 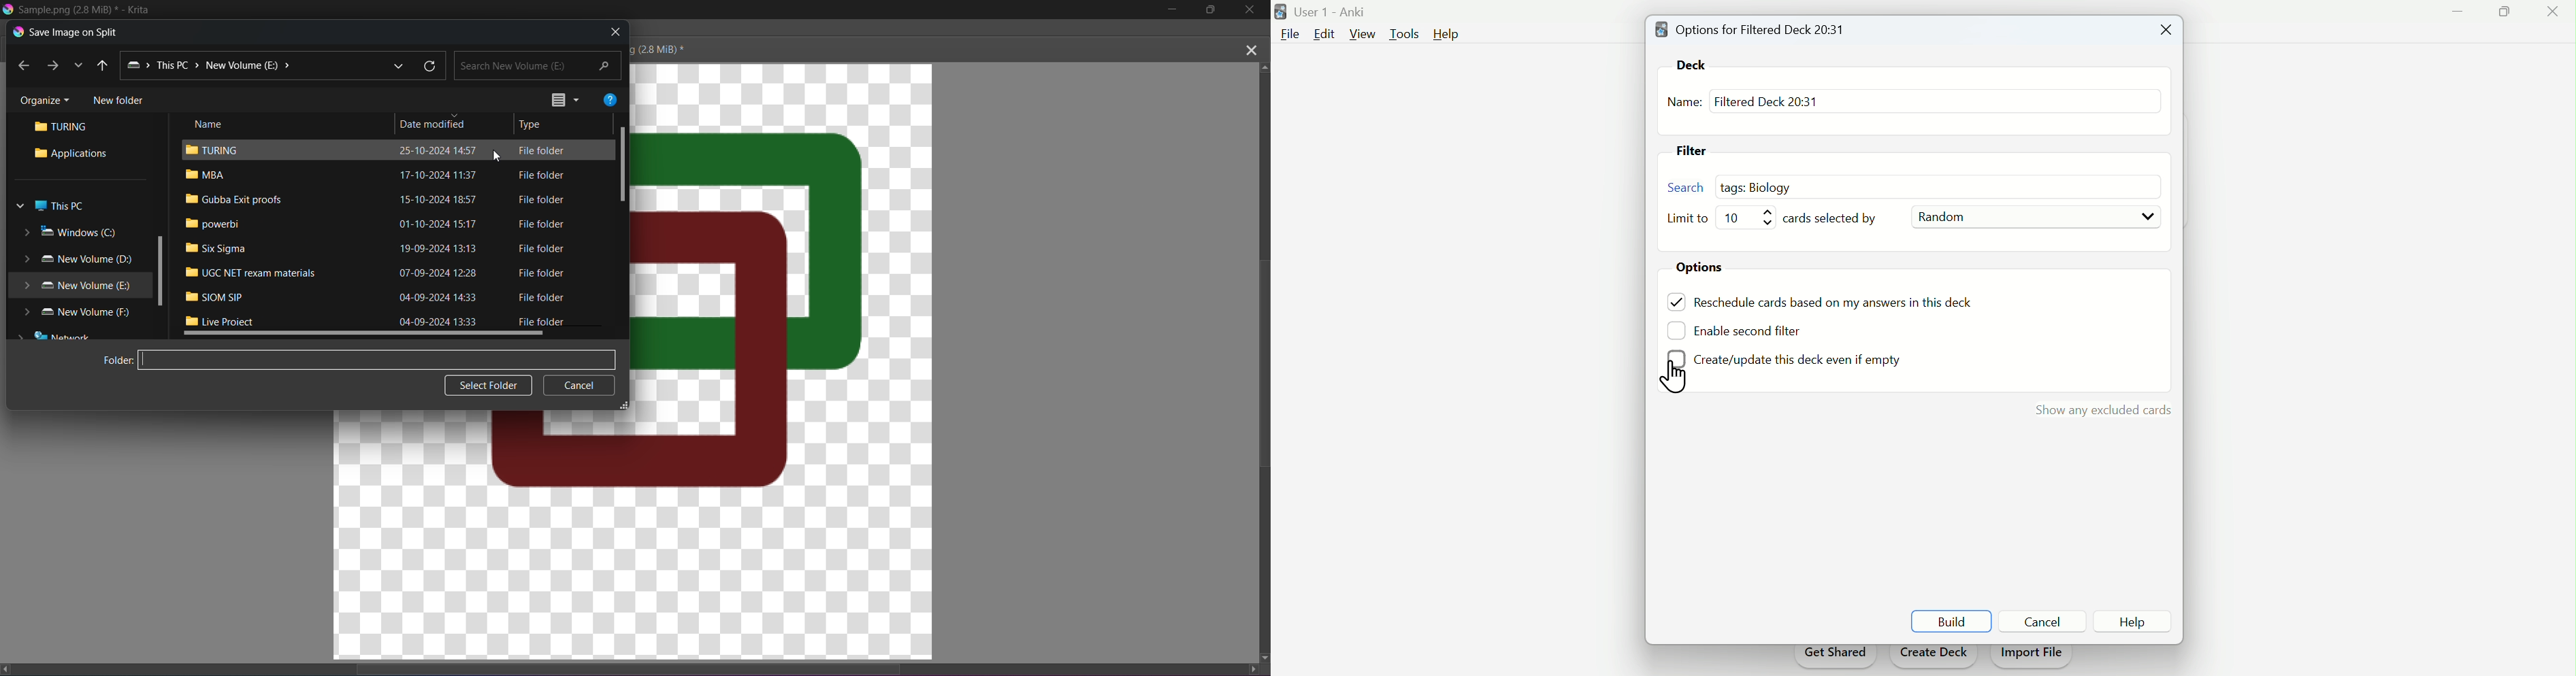 I want to click on Scroll right, so click(x=1248, y=668).